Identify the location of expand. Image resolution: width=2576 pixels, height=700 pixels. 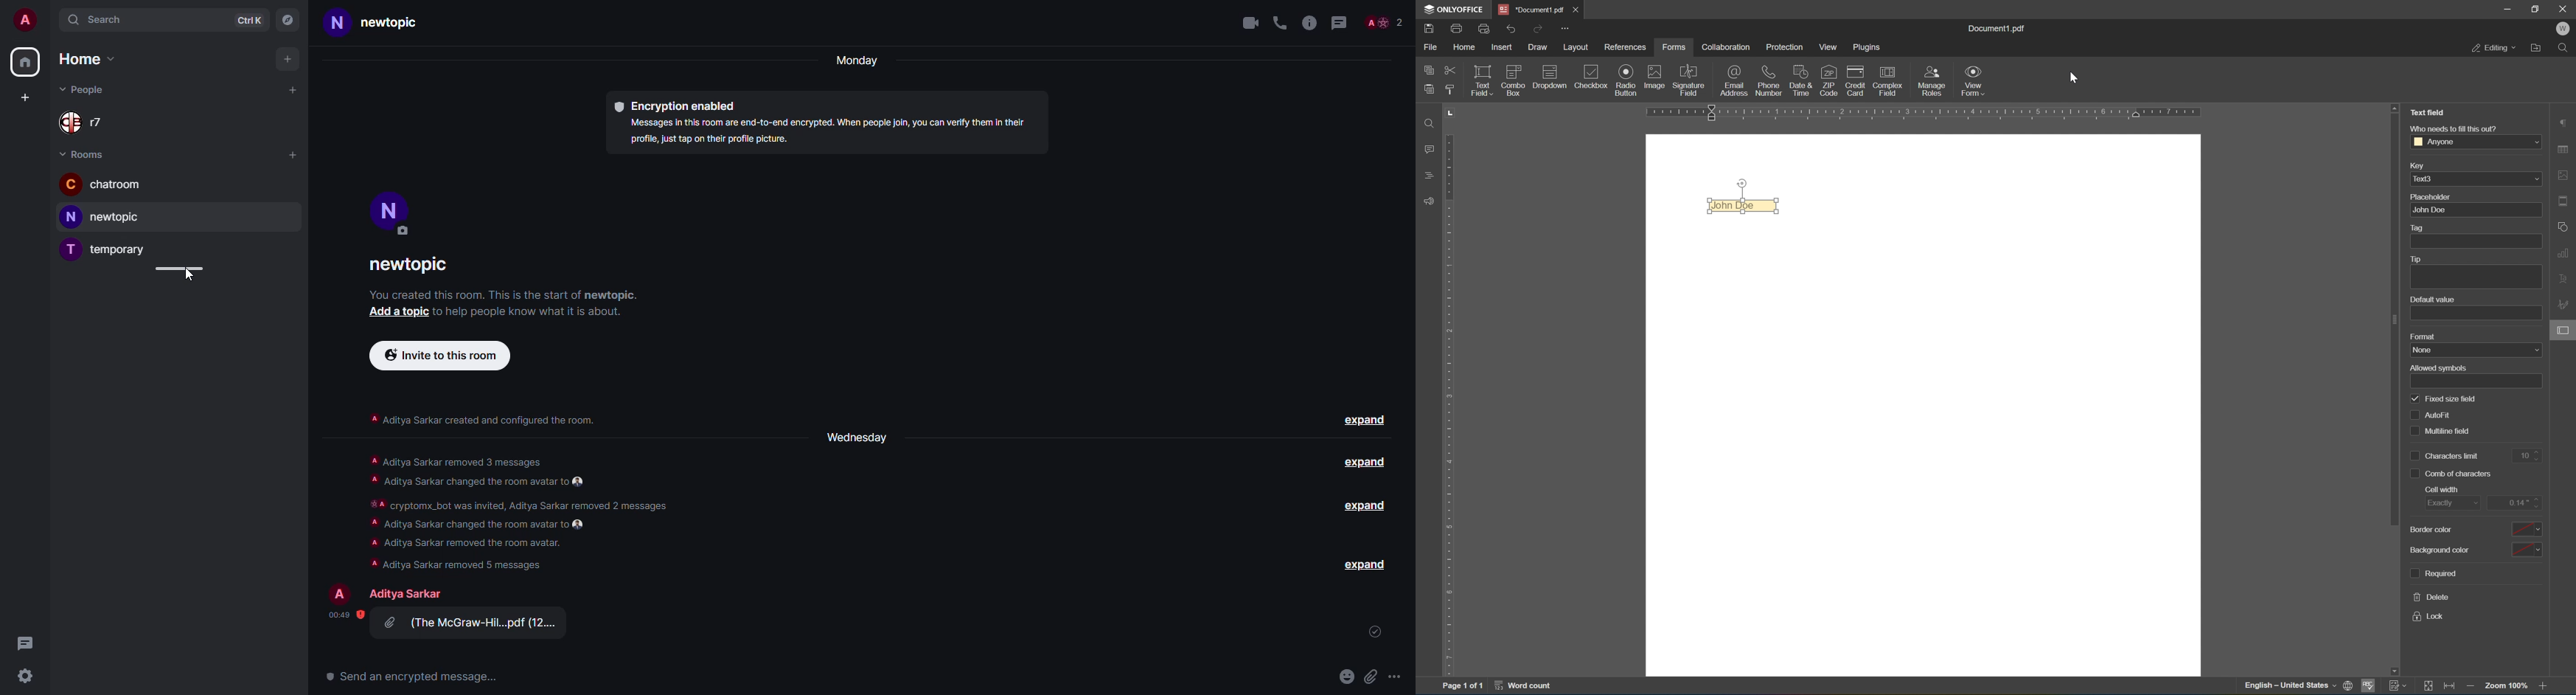
(1365, 506).